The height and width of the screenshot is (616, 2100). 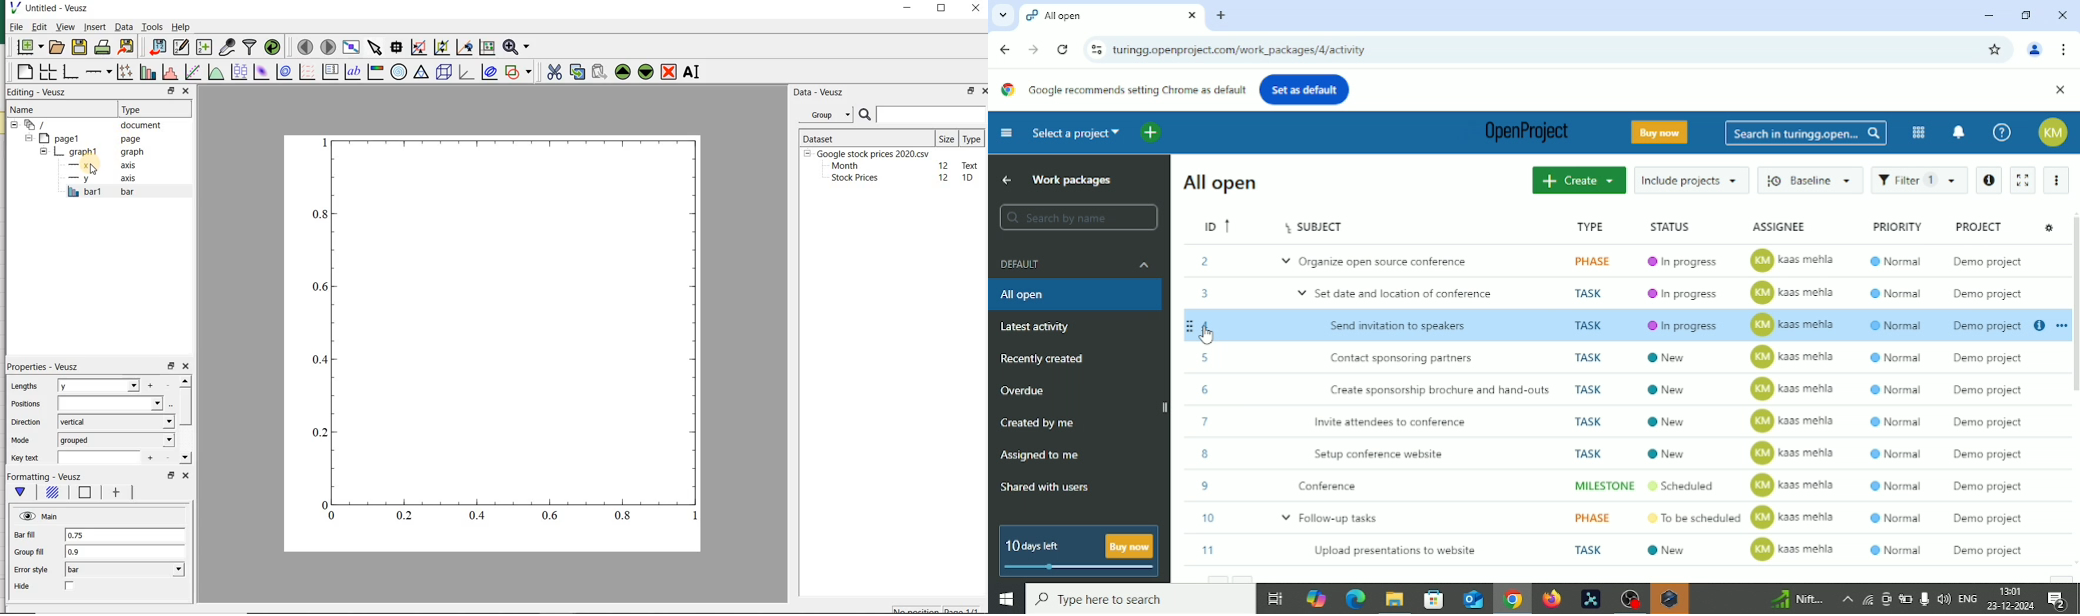 What do you see at coordinates (1318, 597) in the screenshot?
I see `Copilot` at bounding box center [1318, 597].